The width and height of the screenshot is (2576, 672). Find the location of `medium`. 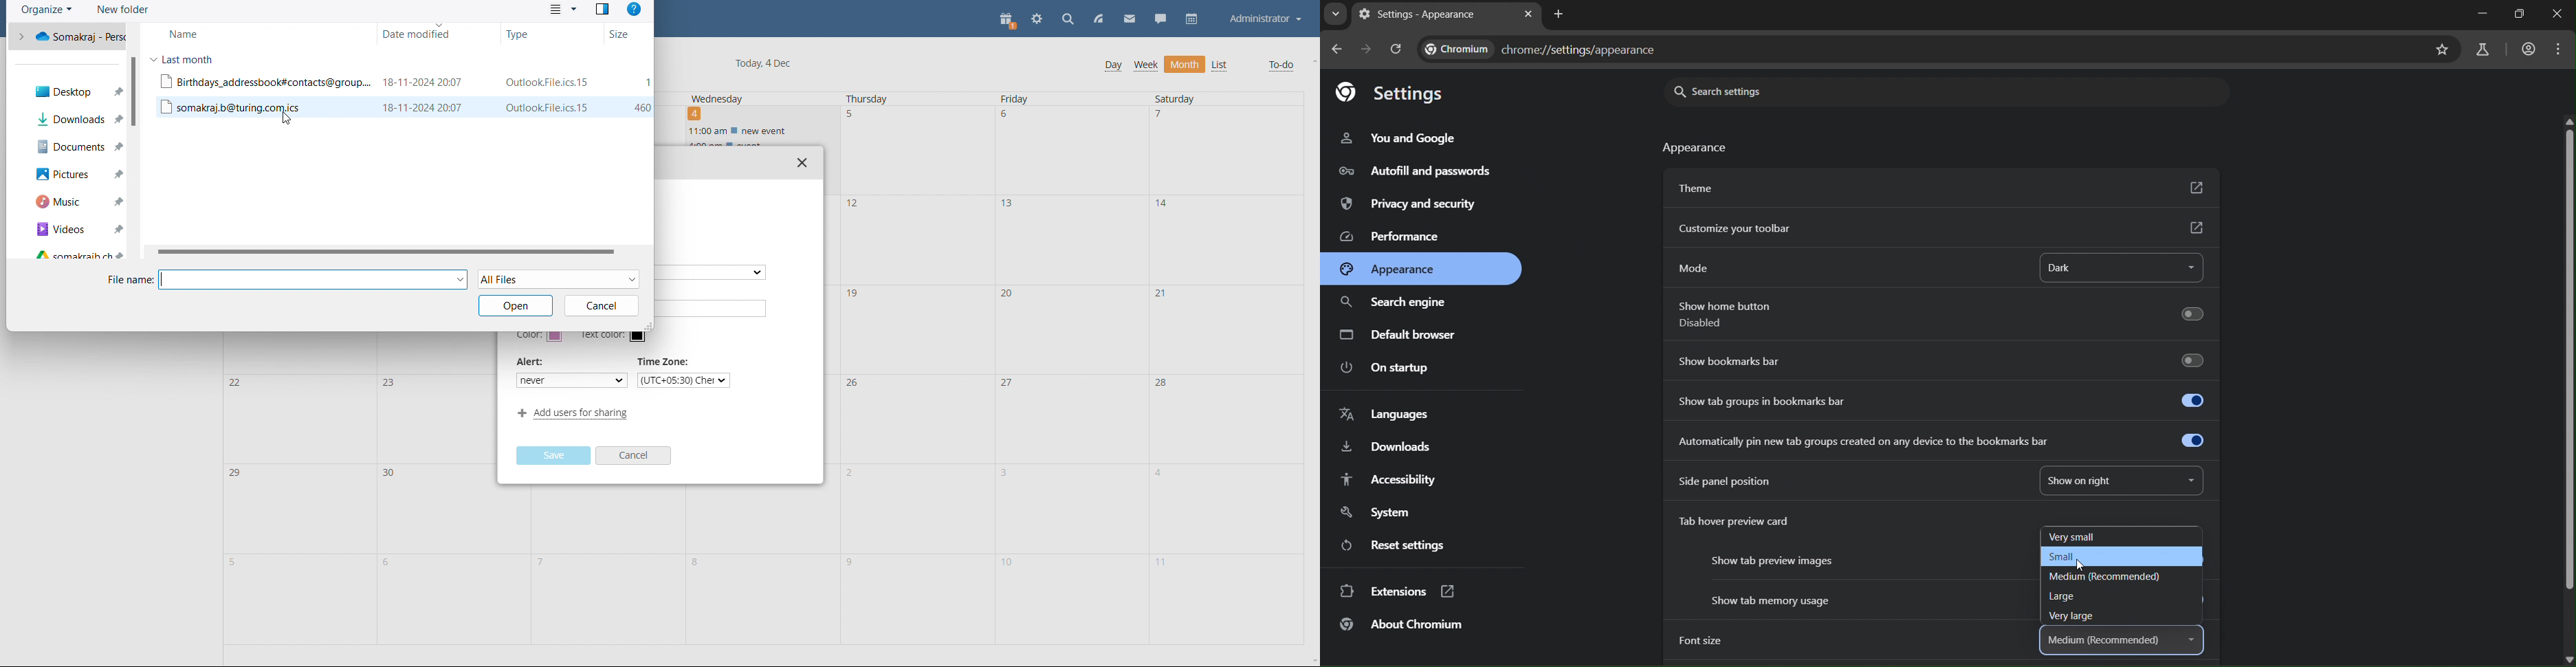

medium is located at coordinates (2109, 575).